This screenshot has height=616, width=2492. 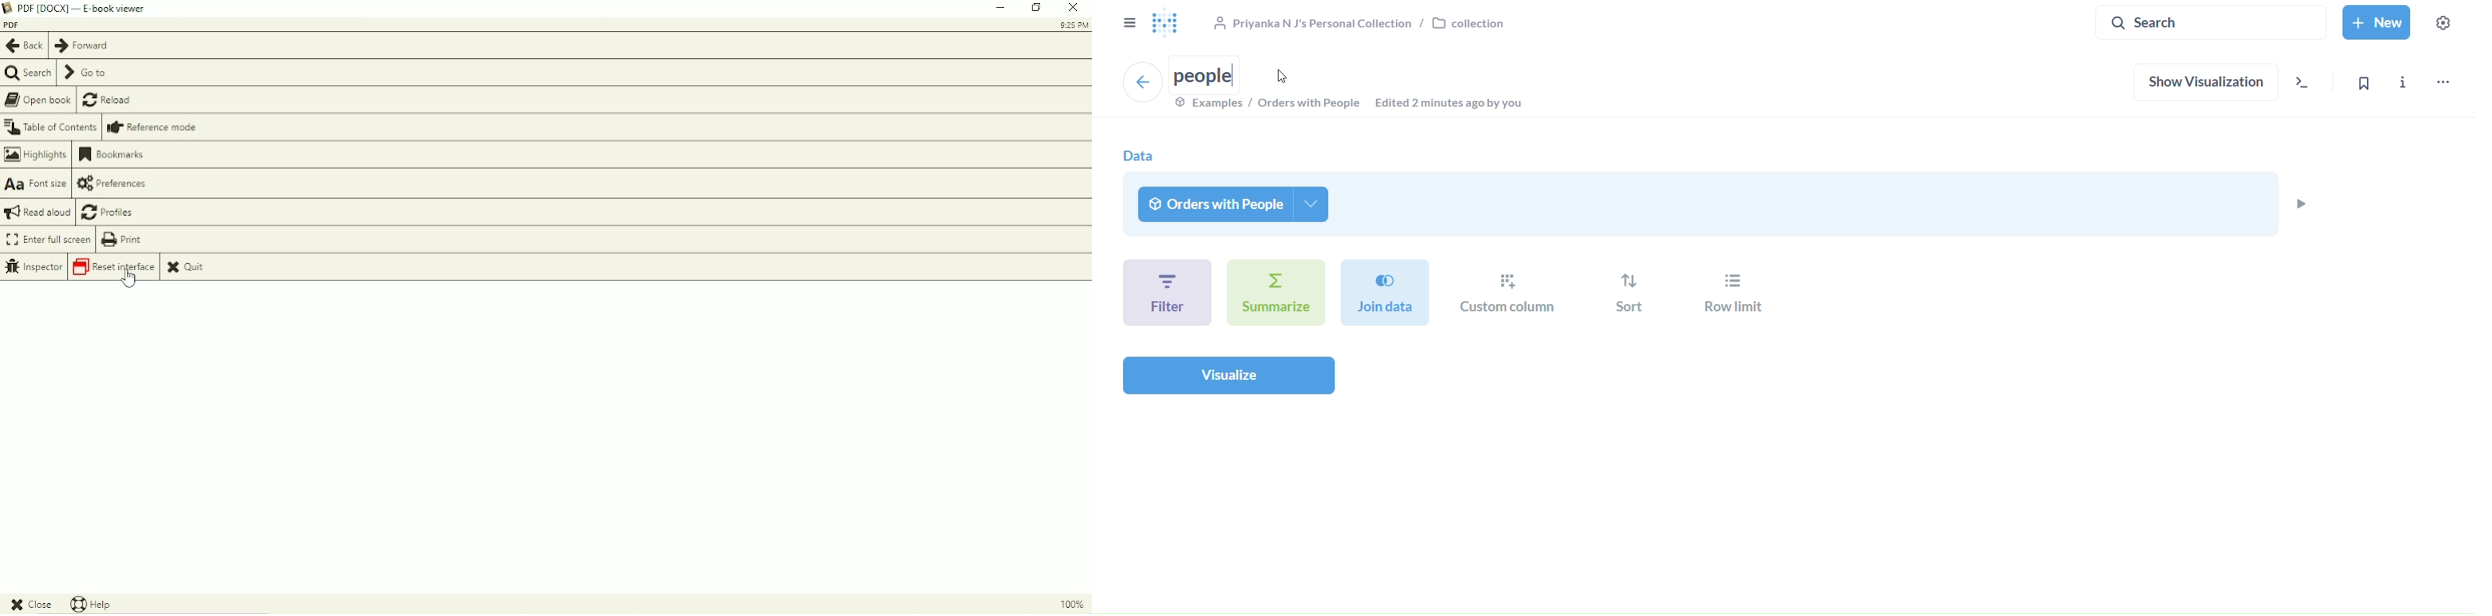 I want to click on Title, so click(x=87, y=7).